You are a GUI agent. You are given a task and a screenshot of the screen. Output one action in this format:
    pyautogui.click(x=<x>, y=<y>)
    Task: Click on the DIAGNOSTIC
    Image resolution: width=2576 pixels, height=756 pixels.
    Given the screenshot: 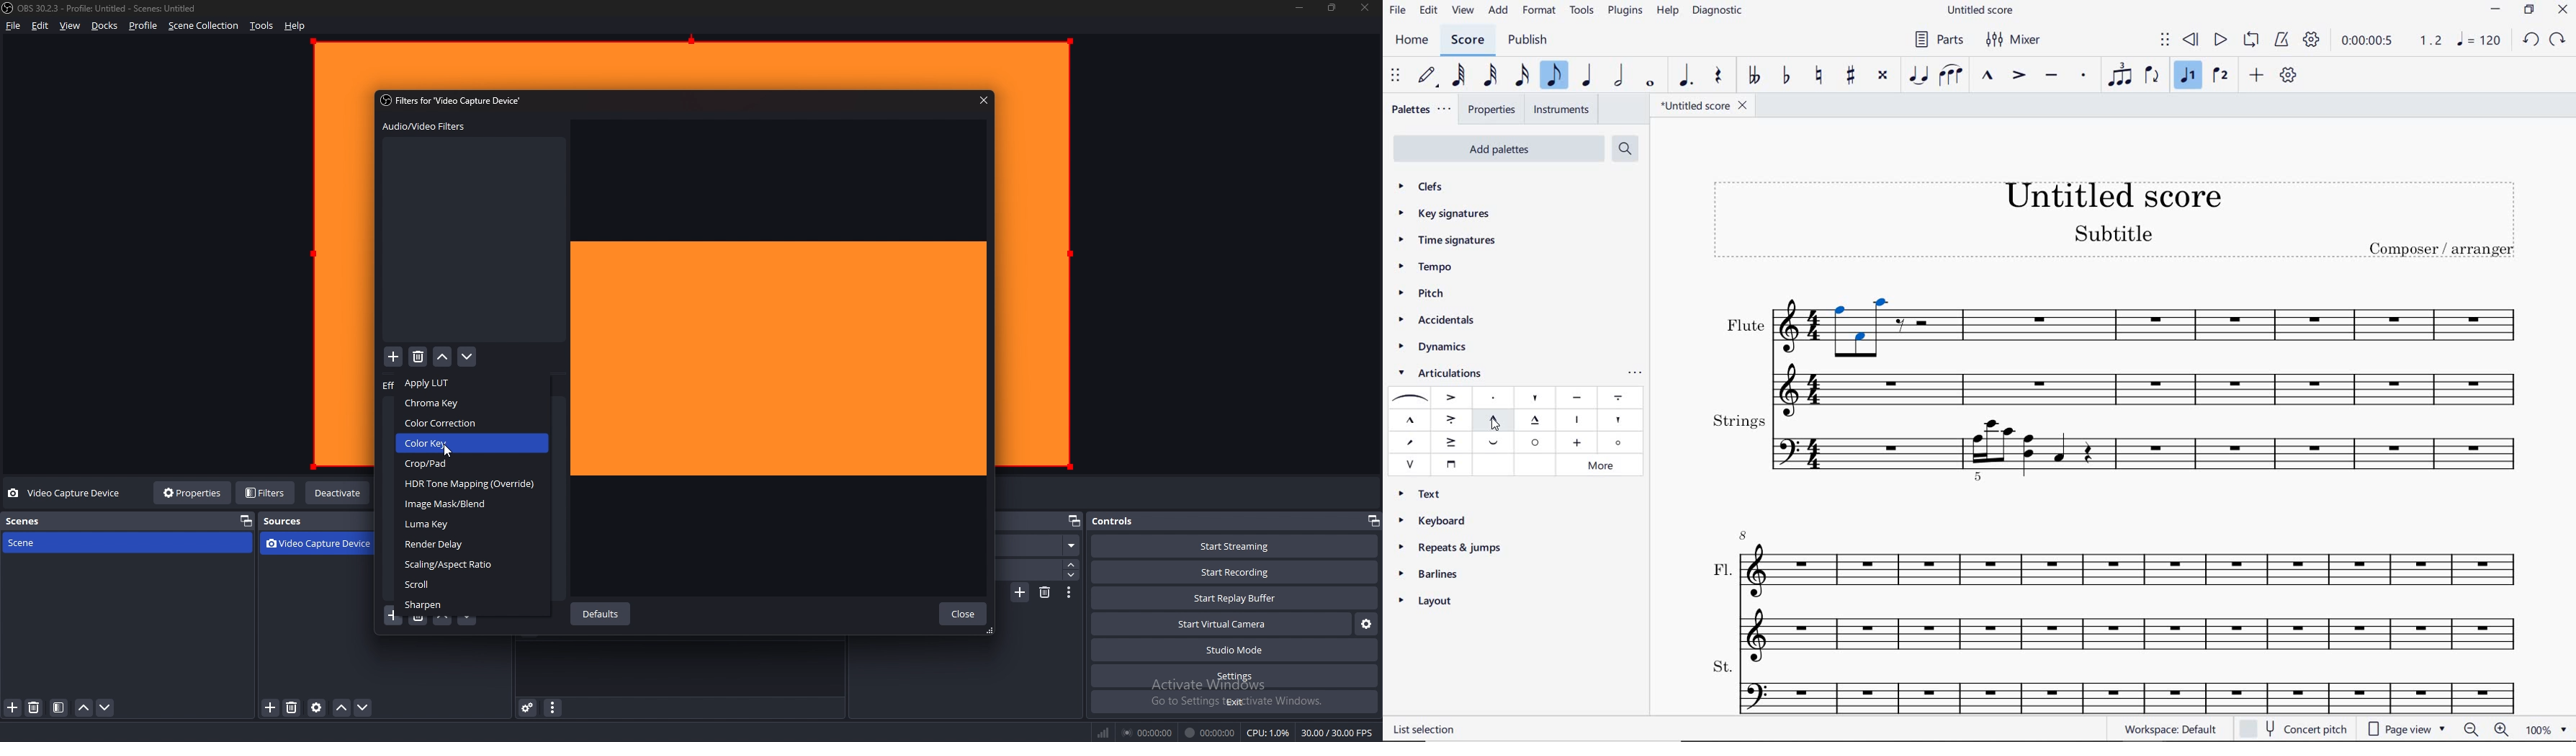 What is the action you would take?
    pyautogui.click(x=1720, y=11)
    